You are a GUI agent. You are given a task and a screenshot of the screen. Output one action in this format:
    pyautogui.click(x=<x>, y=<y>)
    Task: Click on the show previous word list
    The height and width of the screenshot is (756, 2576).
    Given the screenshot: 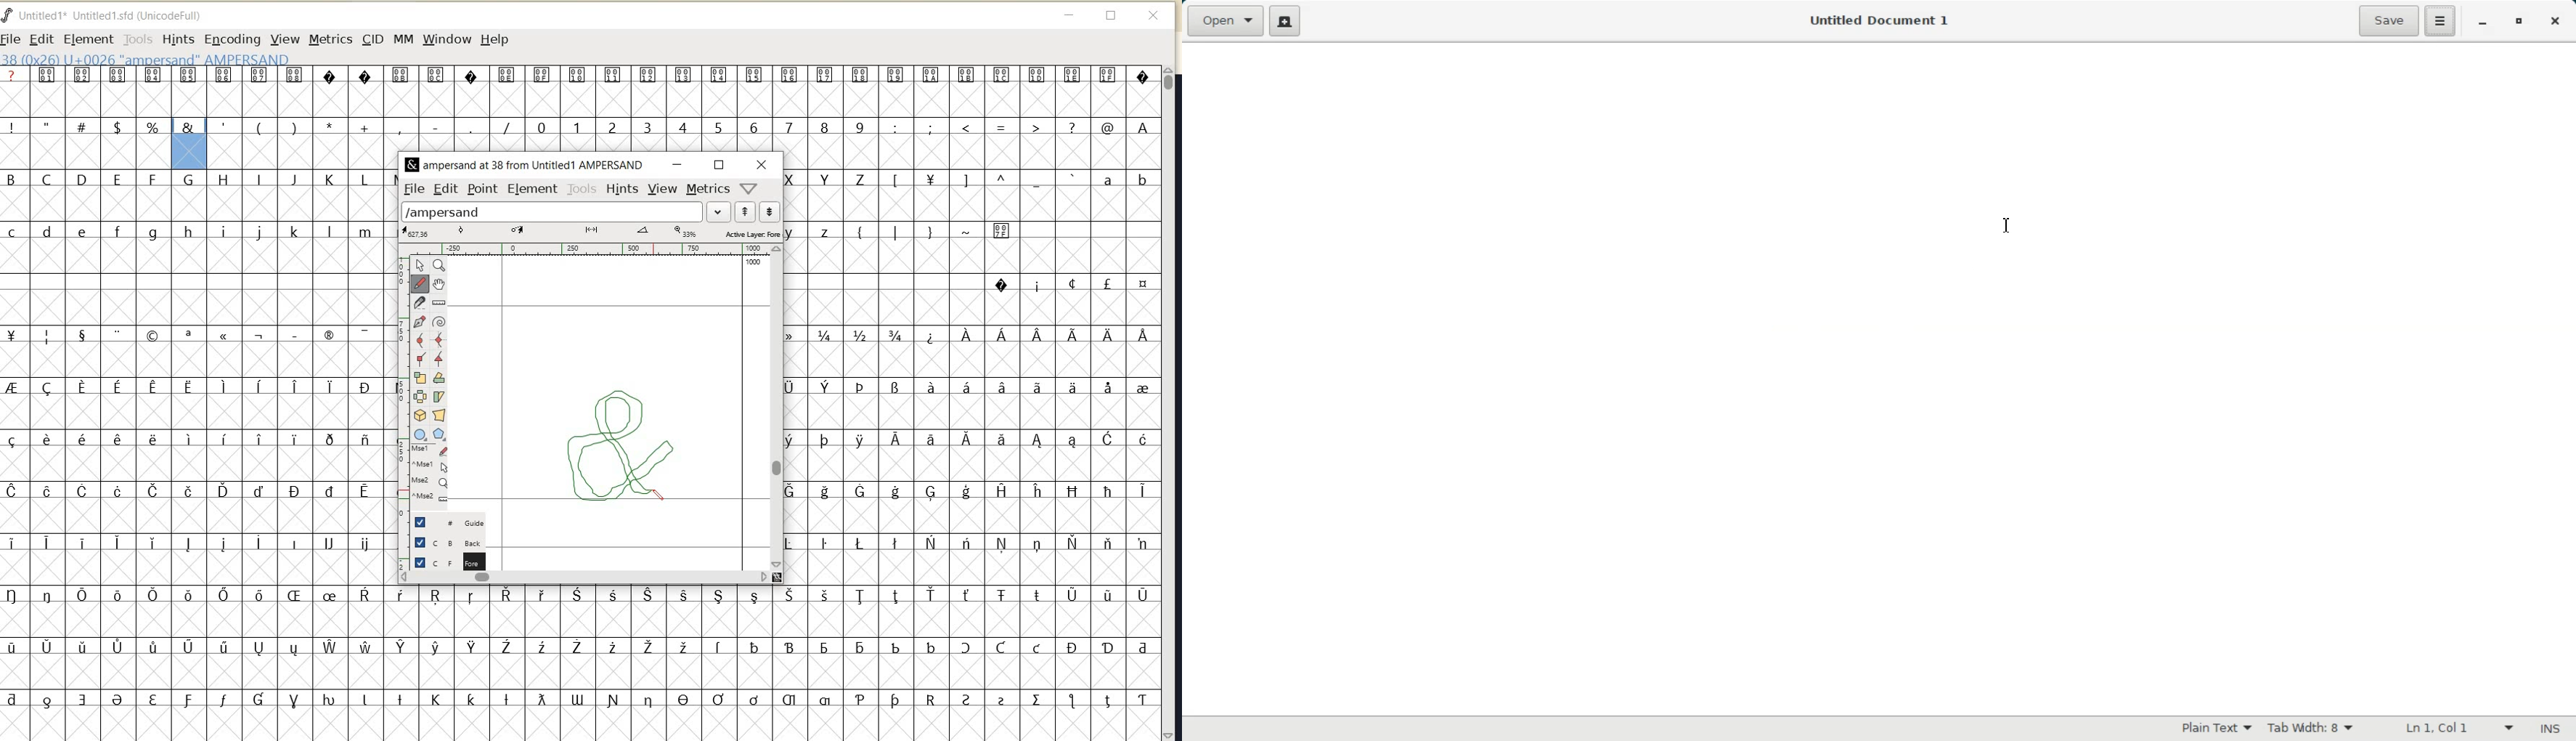 What is the action you would take?
    pyautogui.click(x=746, y=212)
    